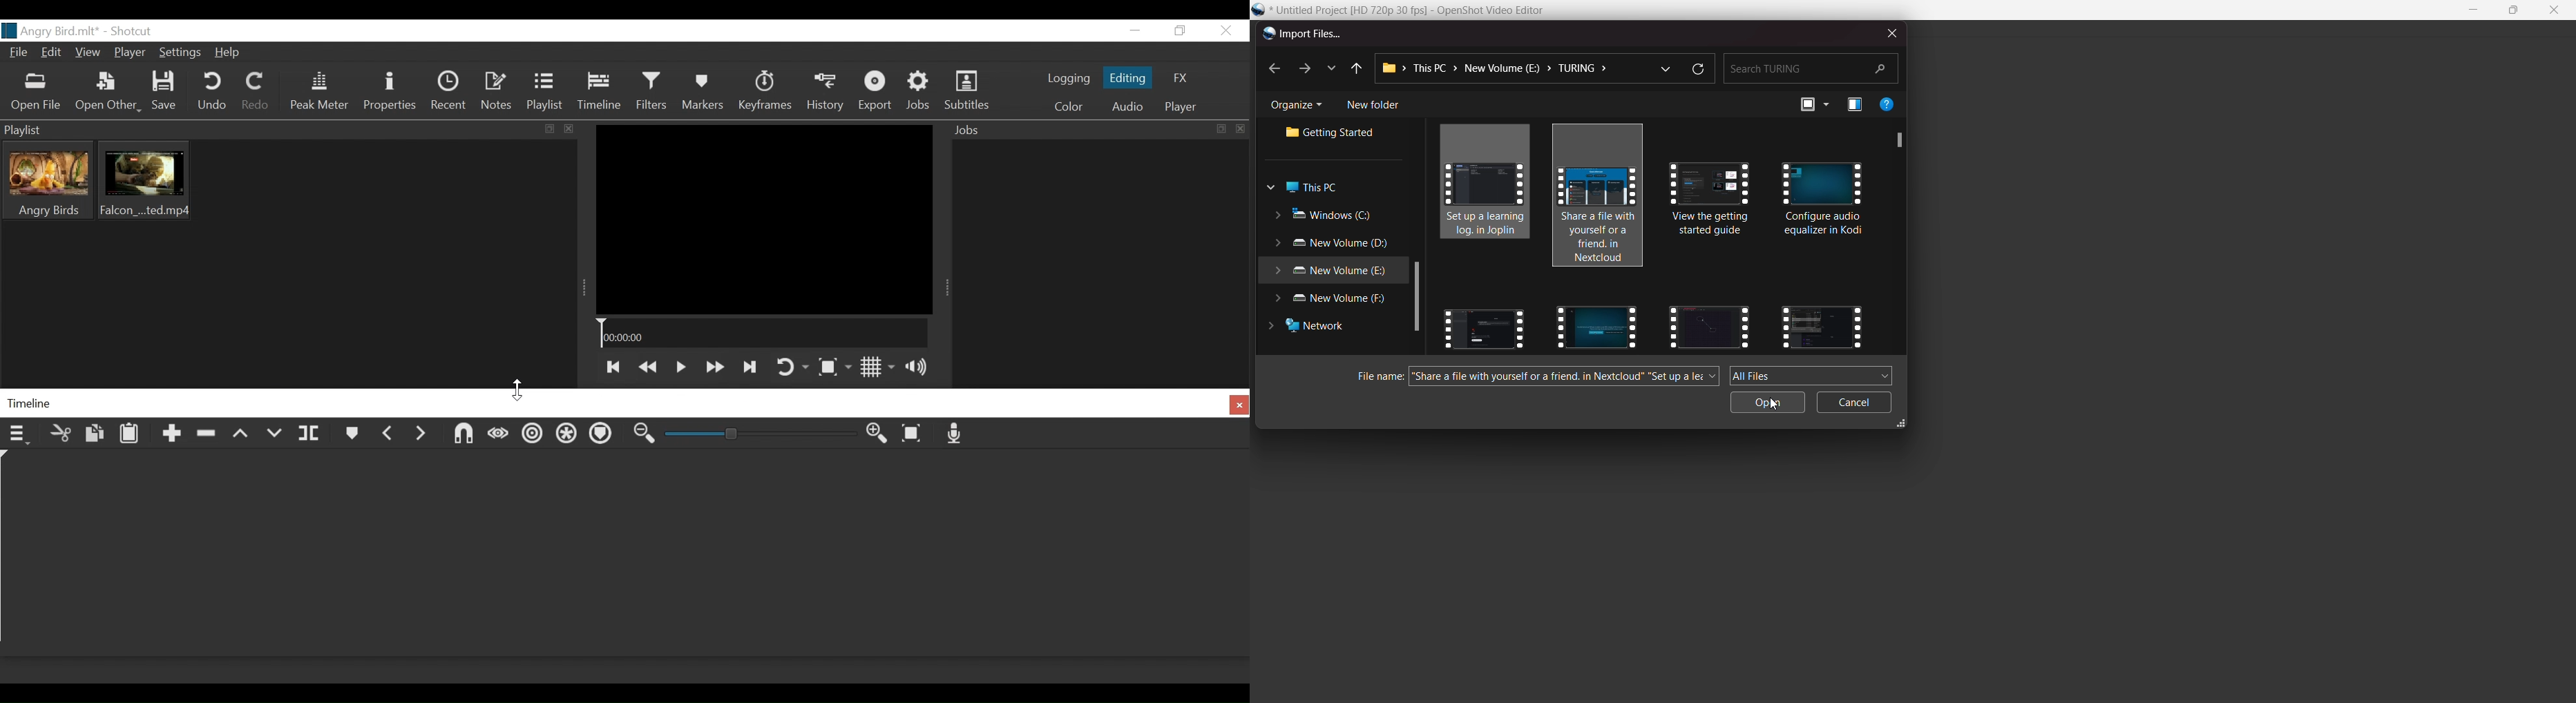 The image size is (2576, 728). What do you see at coordinates (764, 91) in the screenshot?
I see `Keyframes` at bounding box center [764, 91].